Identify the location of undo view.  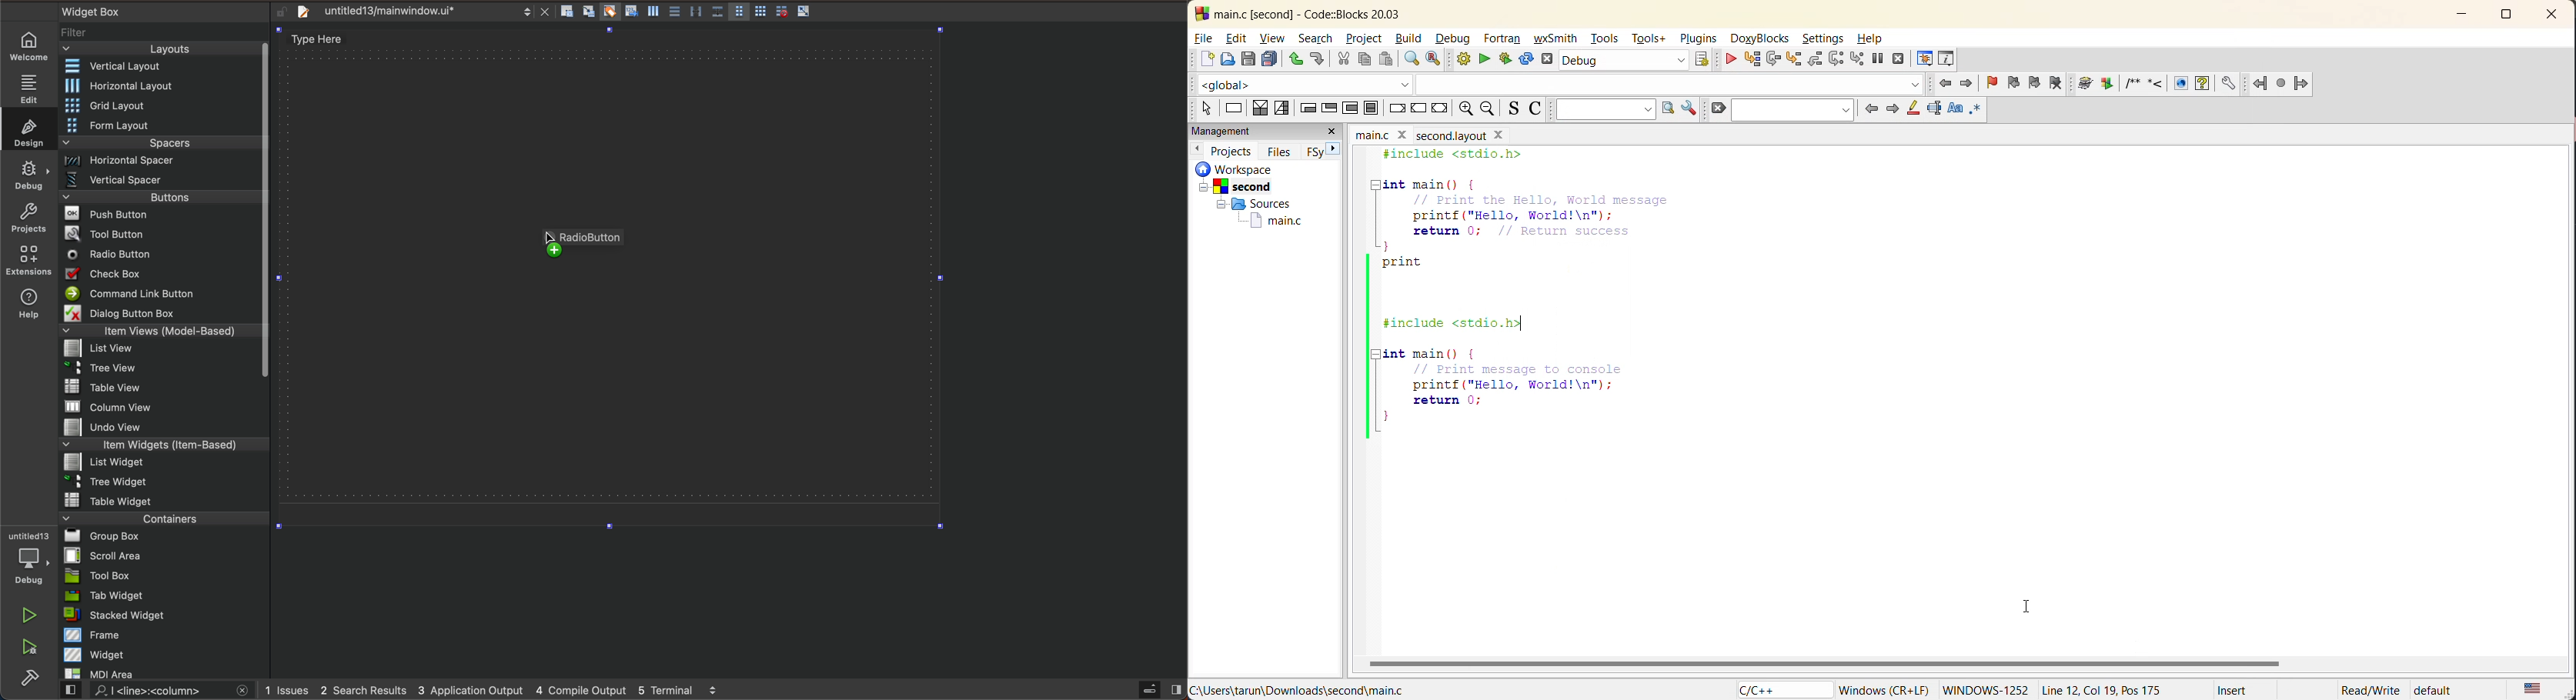
(164, 427).